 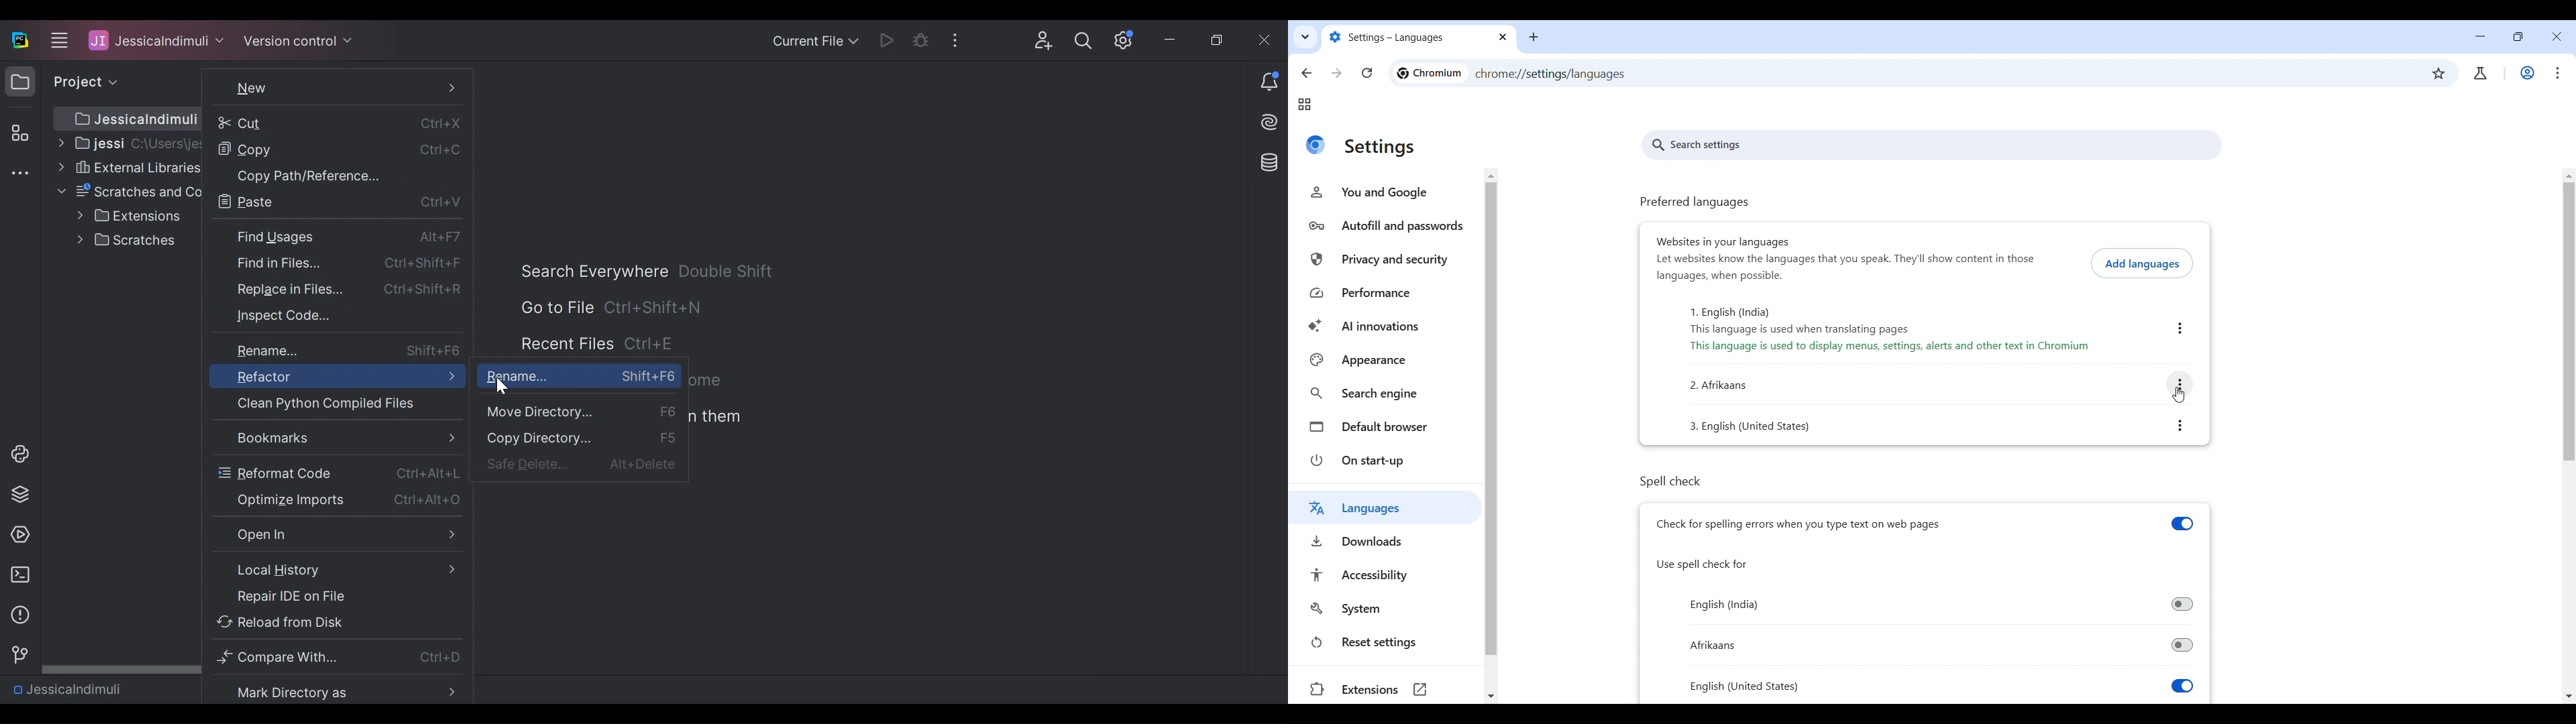 What do you see at coordinates (298, 40) in the screenshot?
I see `Version Control` at bounding box center [298, 40].